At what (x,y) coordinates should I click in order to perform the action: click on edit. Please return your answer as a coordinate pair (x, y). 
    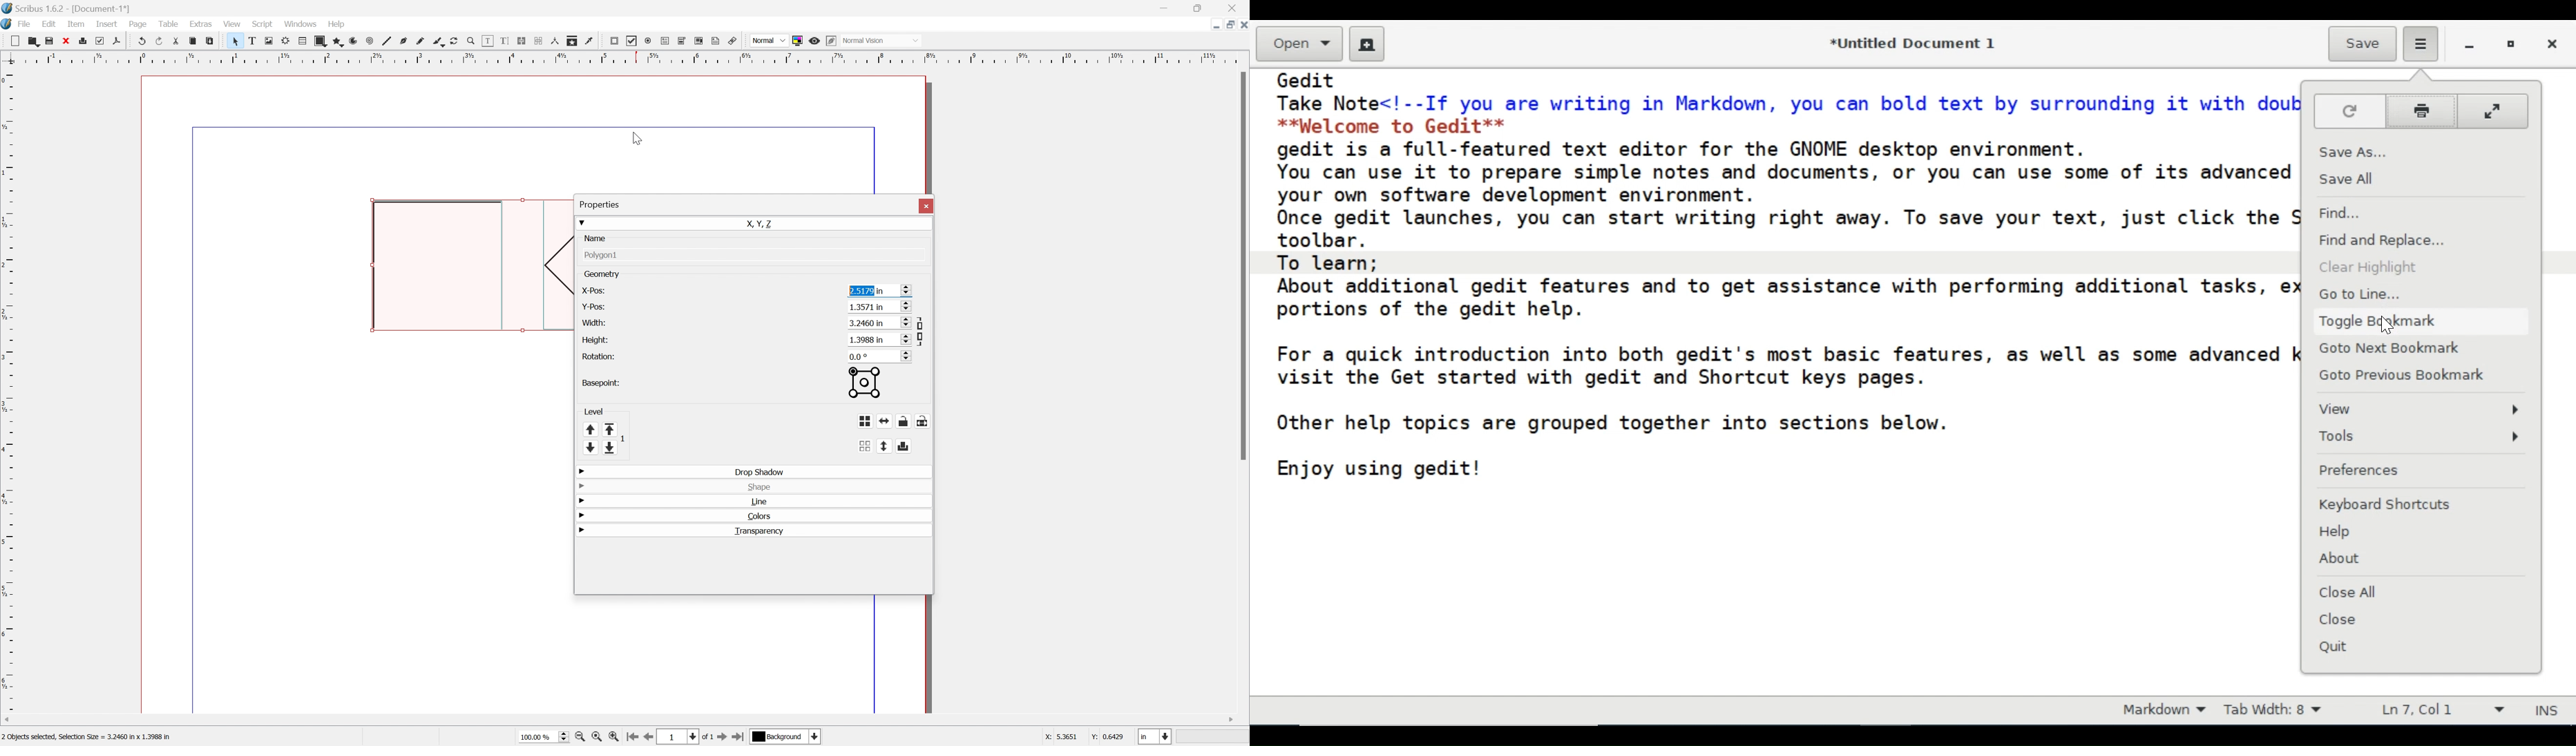
    Looking at the image, I should click on (50, 24).